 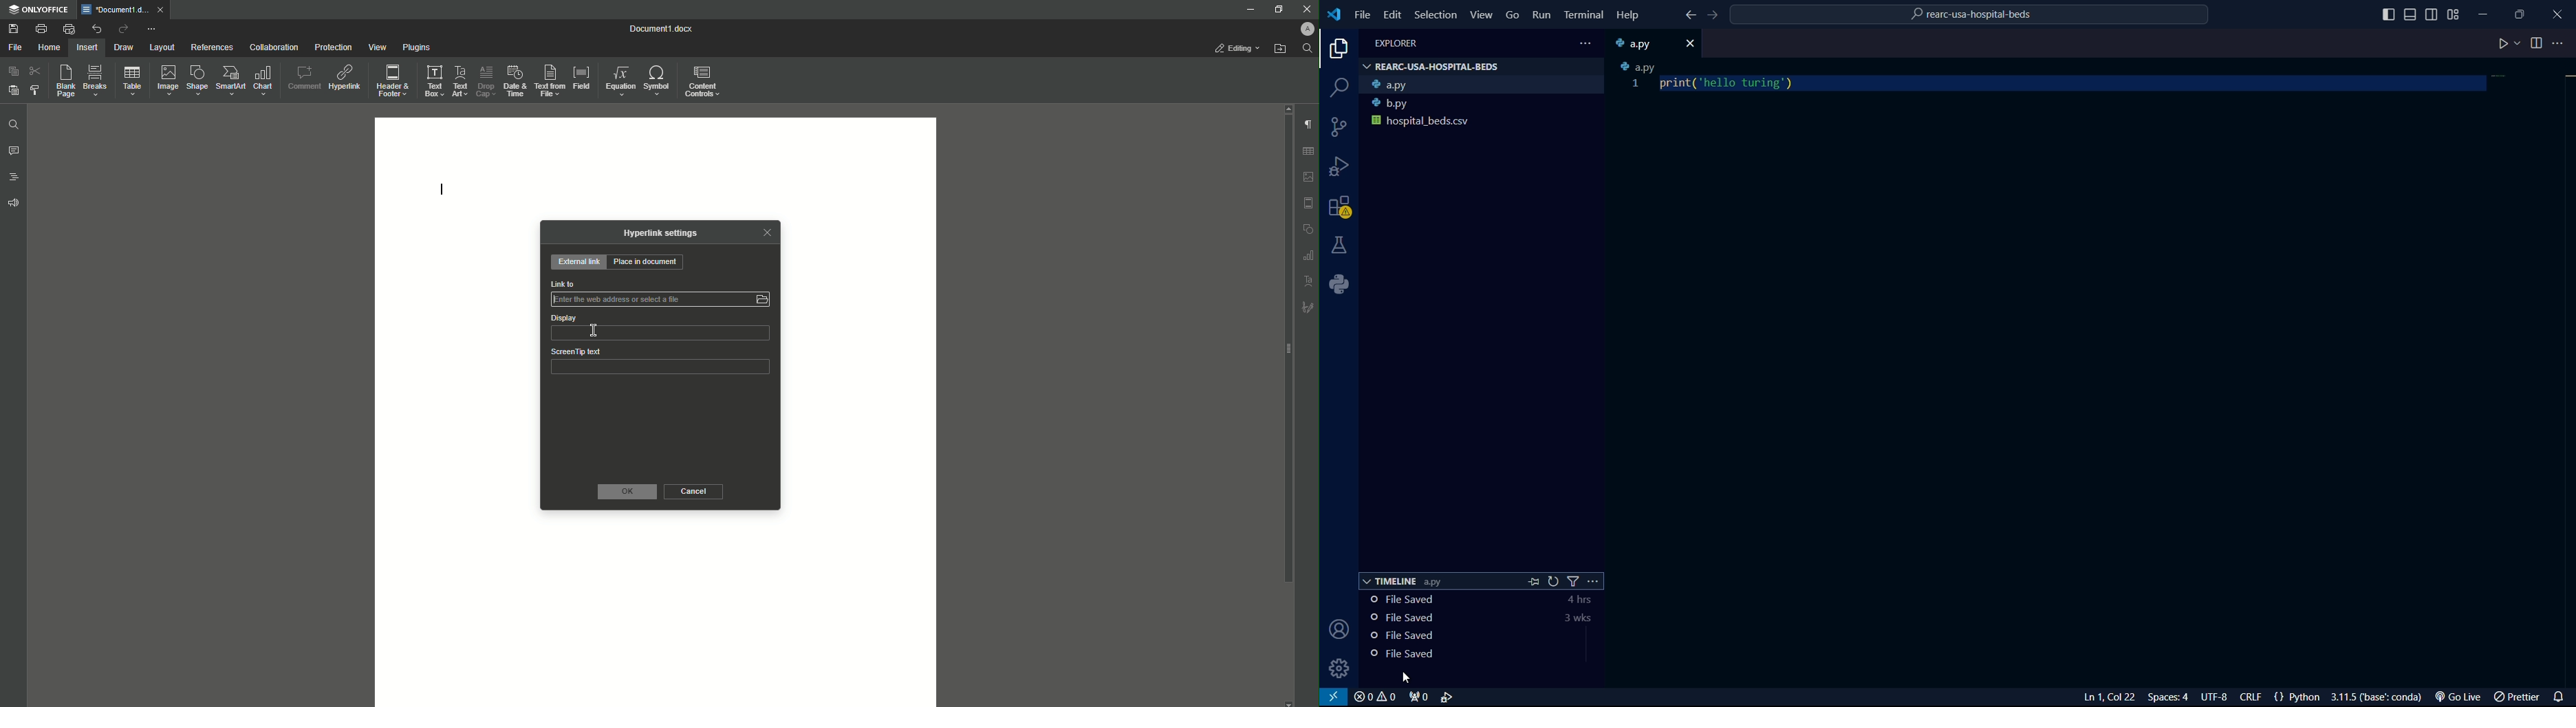 What do you see at coordinates (14, 124) in the screenshot?
I see `Find` at bounding box center [14, 124].